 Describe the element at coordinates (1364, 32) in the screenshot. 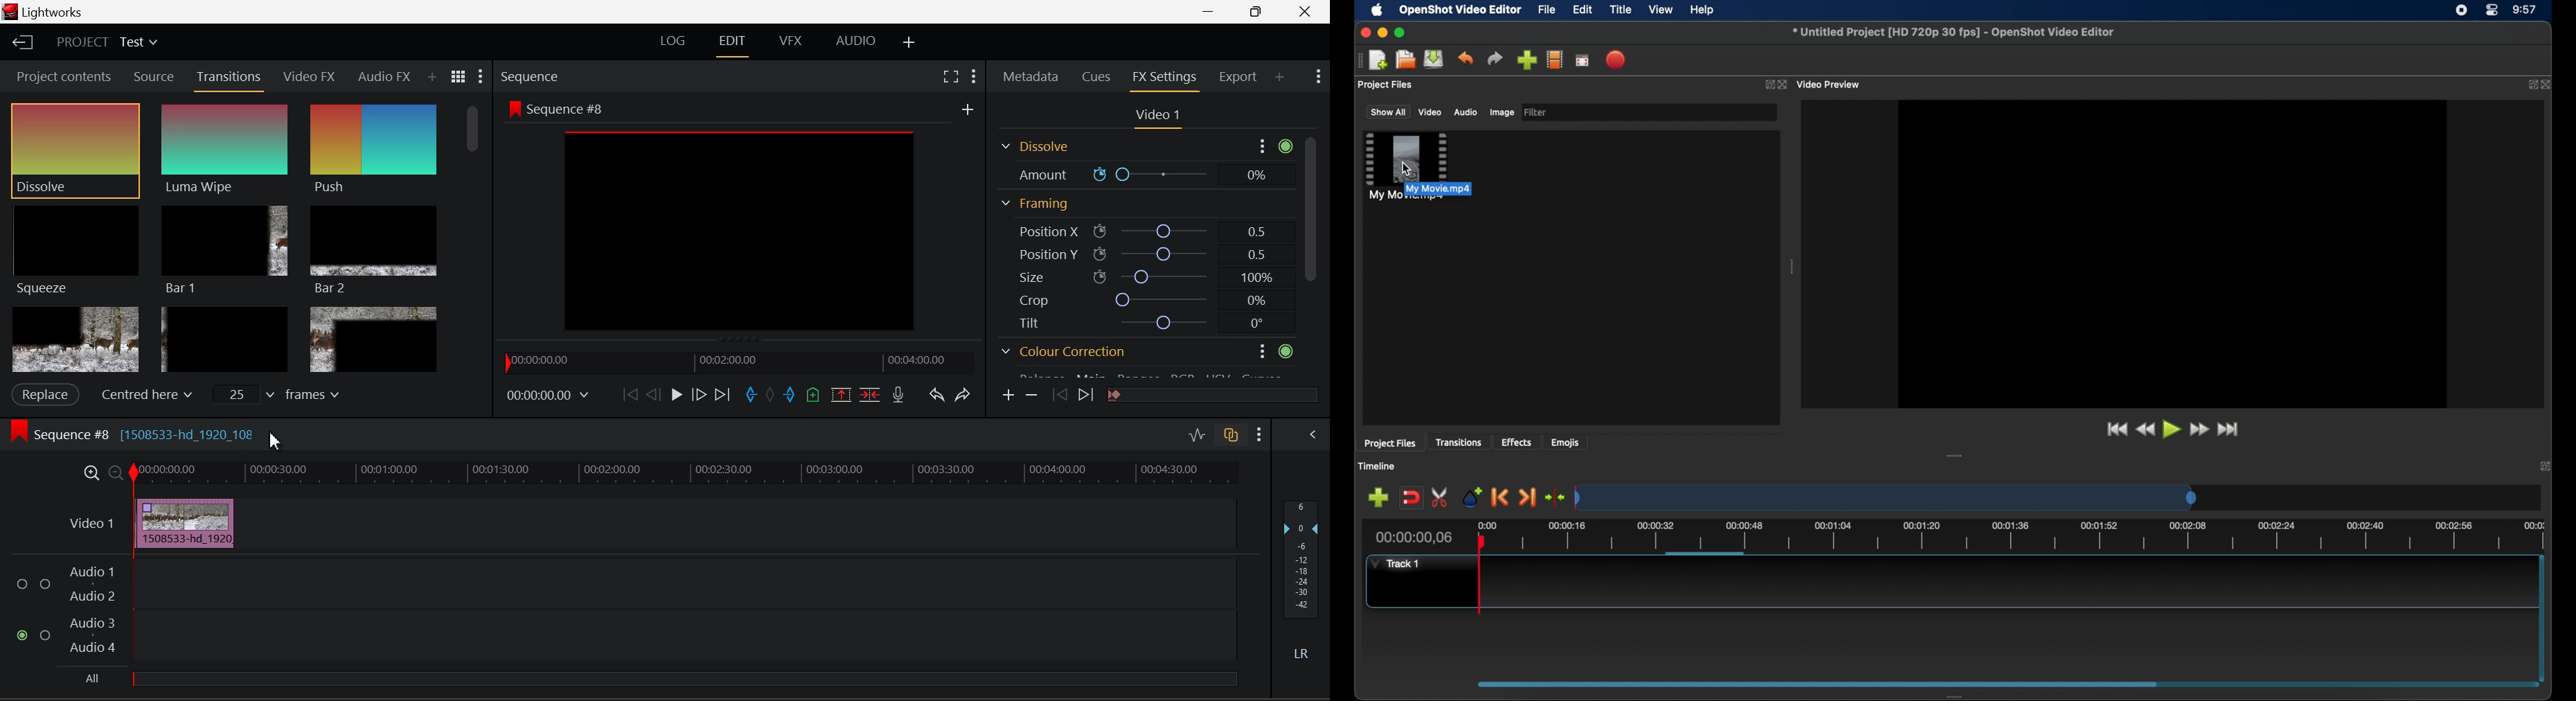

I see `close` at that location.